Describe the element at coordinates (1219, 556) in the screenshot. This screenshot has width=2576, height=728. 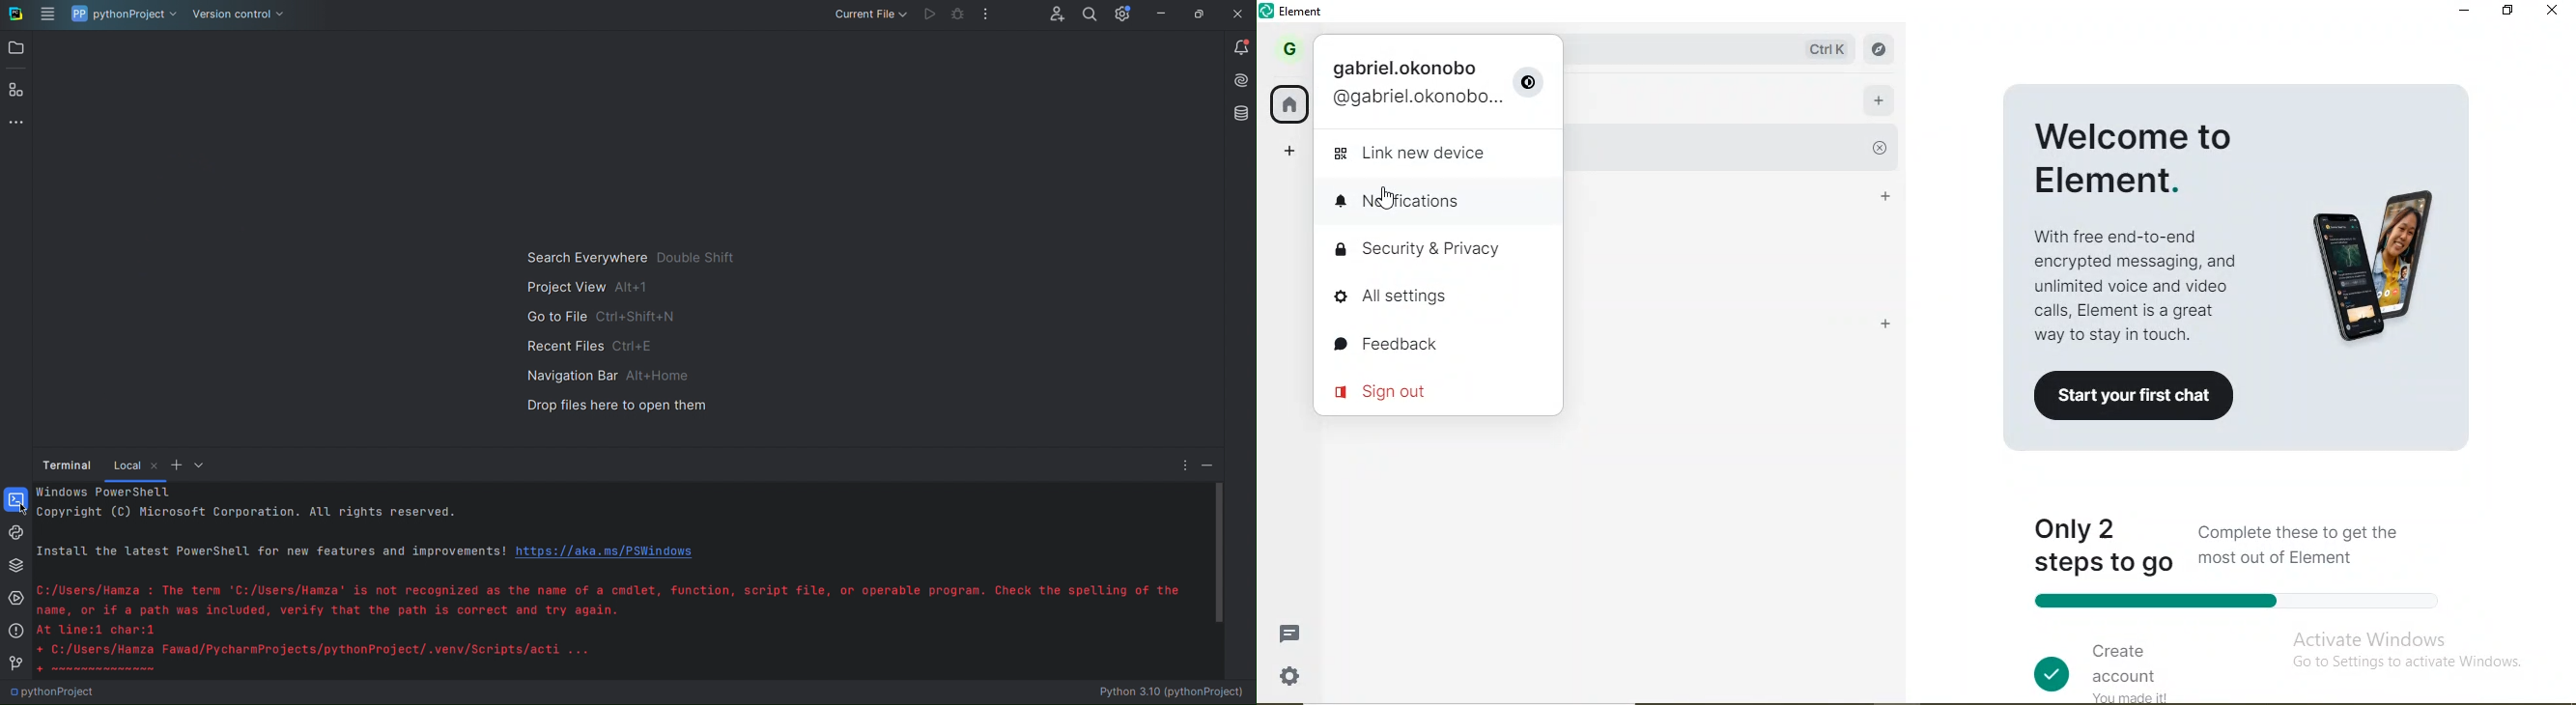
I see `Vertical Scrollbar` at that location.